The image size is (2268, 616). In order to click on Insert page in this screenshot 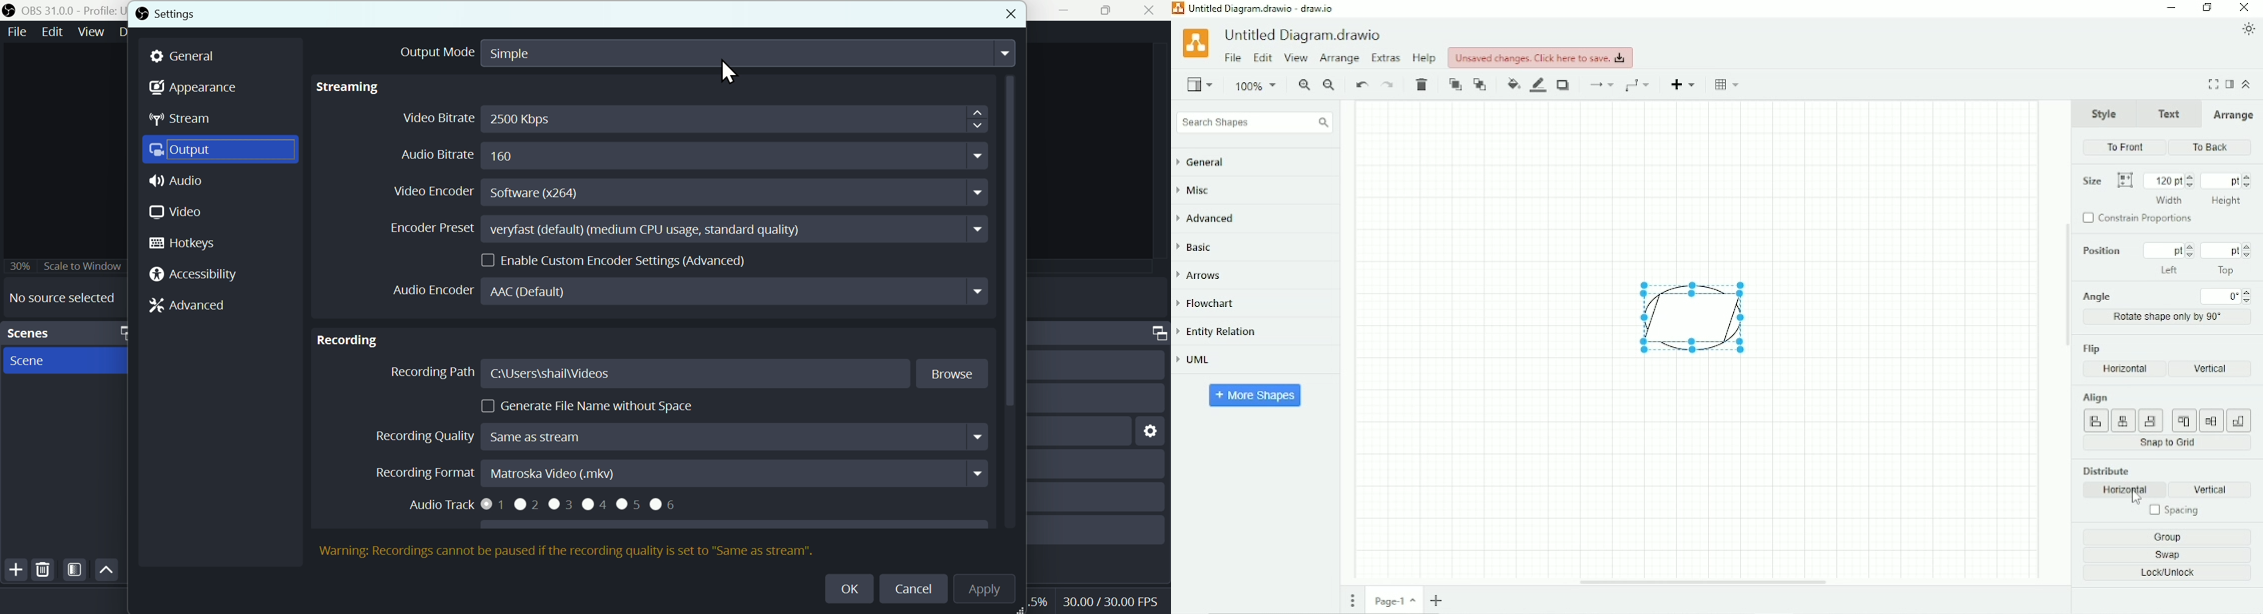, I will do `click(1439, 600)`.